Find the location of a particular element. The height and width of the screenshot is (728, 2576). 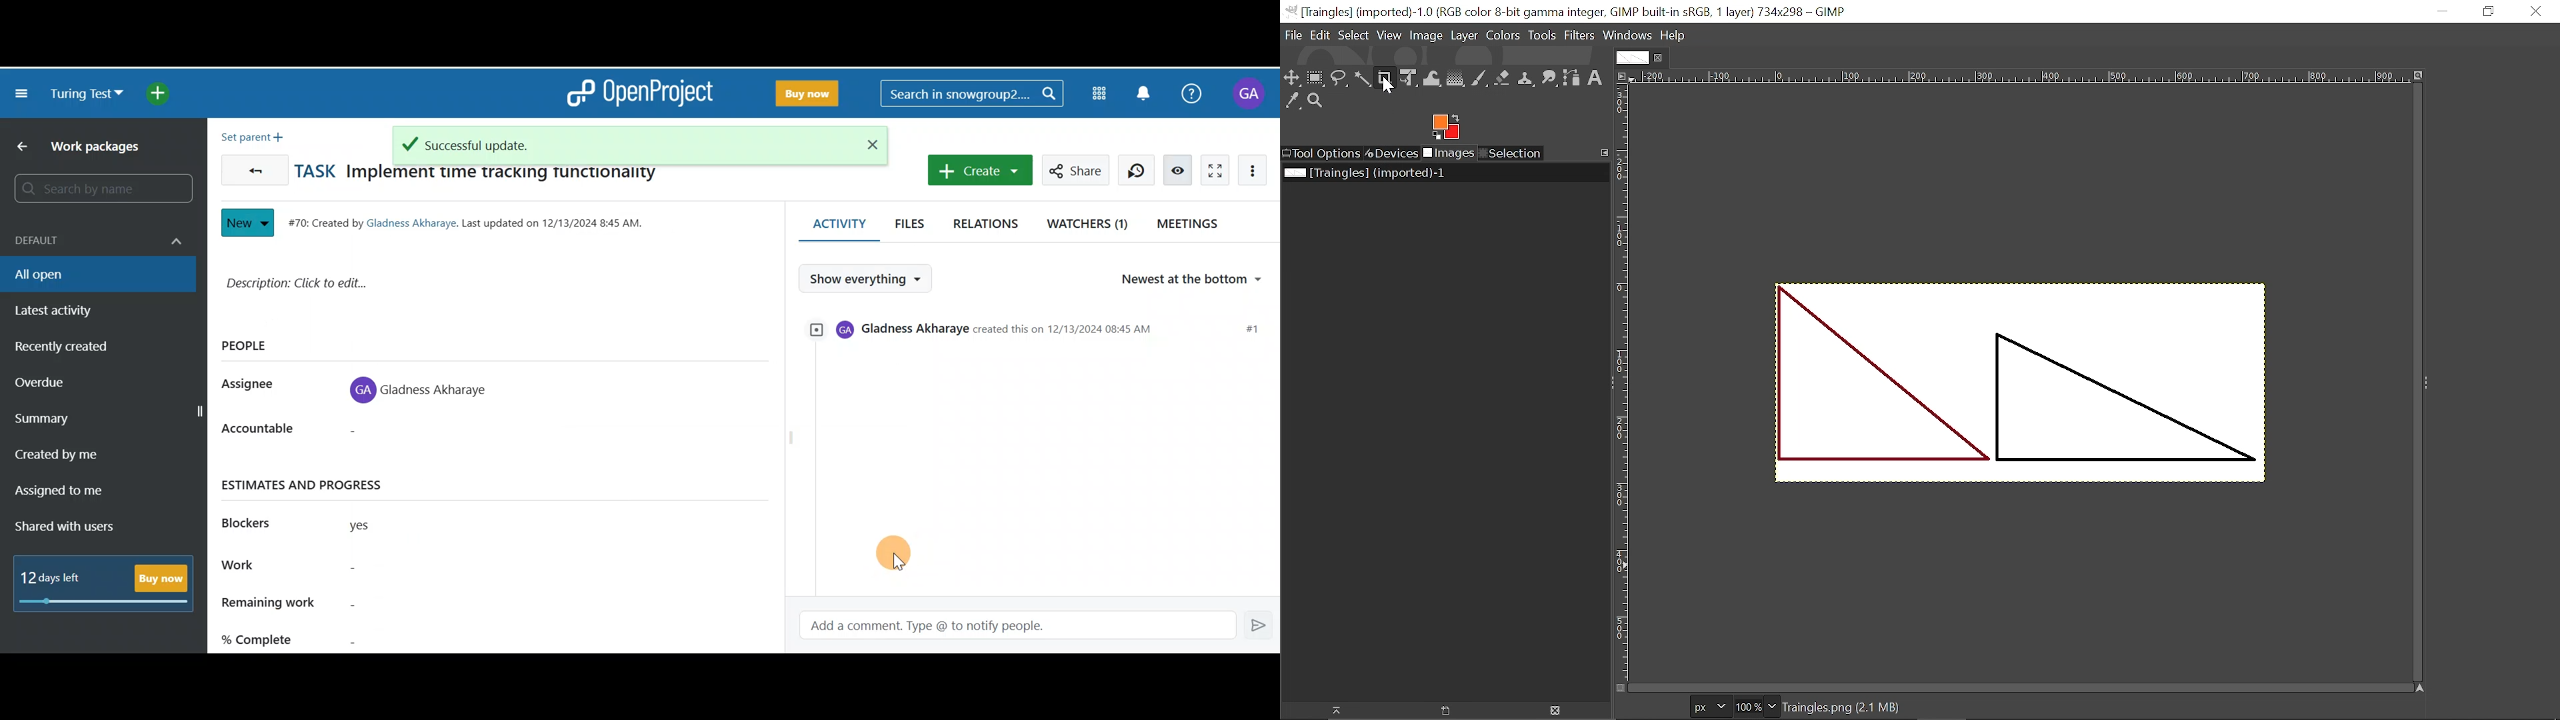

Back is located at coordinates (251, 167).